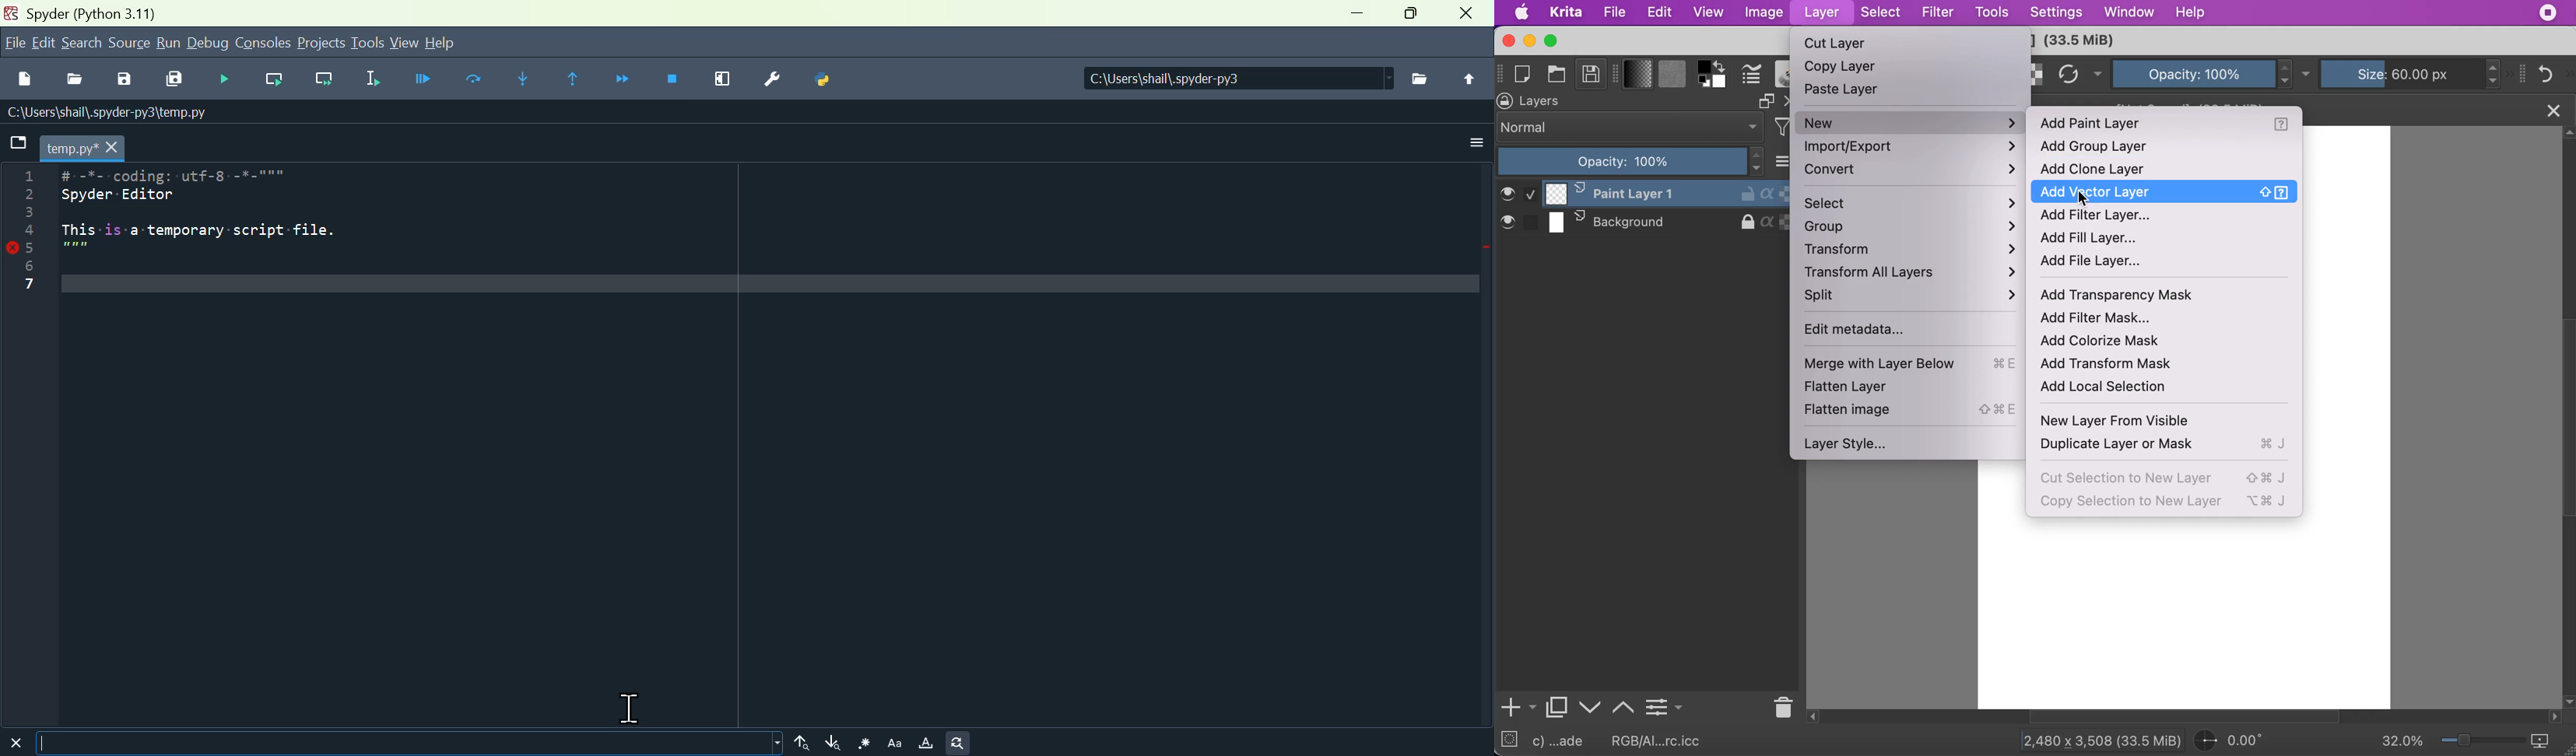 The width and height of the screenshot is (2576, 756). Describe the element at coordinates (801, 743) in the screenshot. I see `Find Previous` at that location.